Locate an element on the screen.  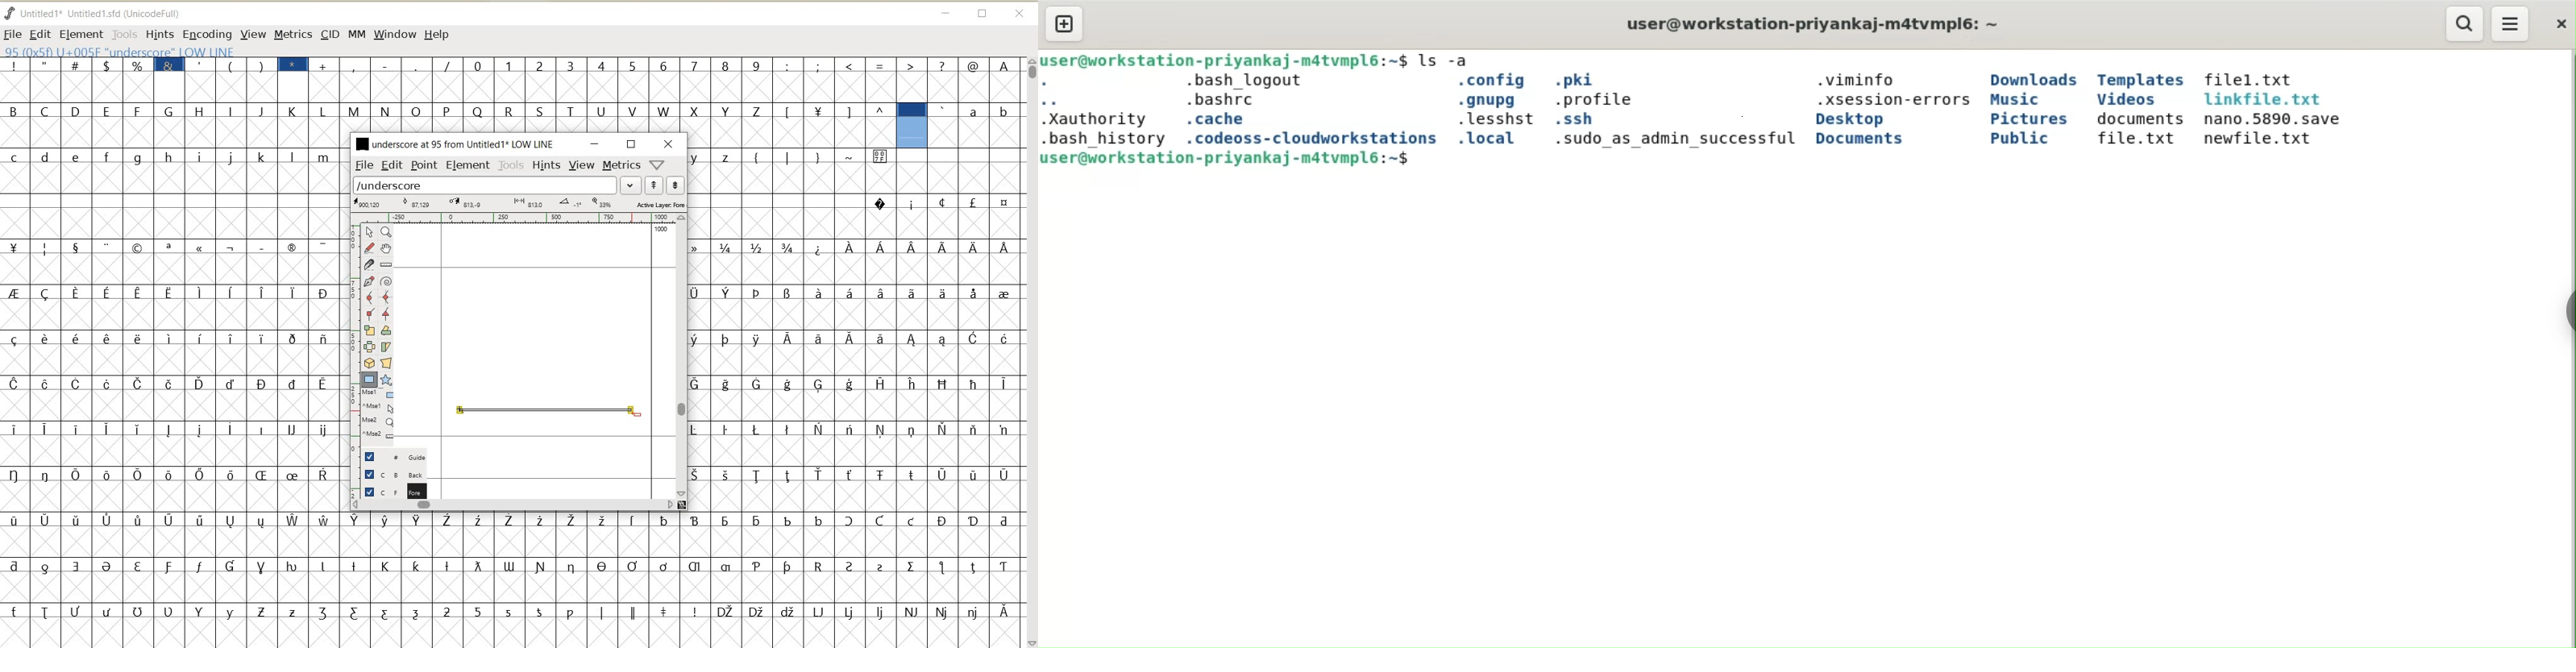
FILE is located at coordinates (13, 34).